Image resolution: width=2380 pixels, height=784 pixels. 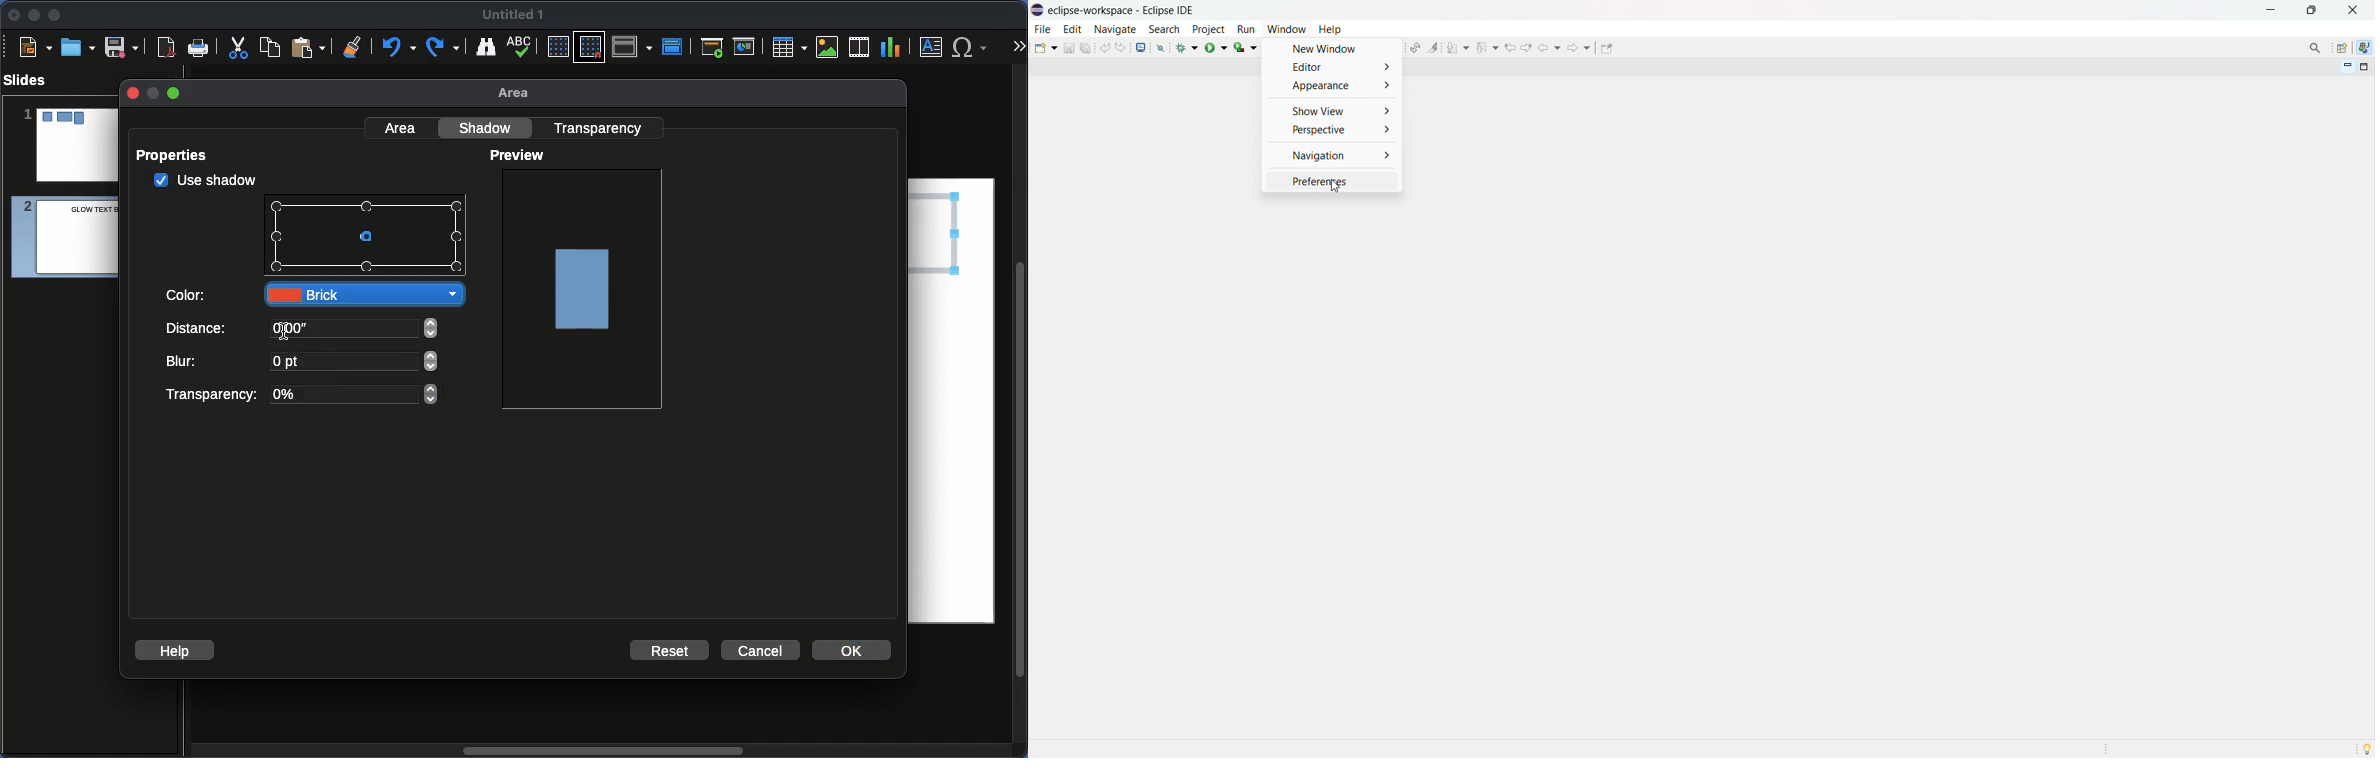 I want to click on cursor, so click(x=370, y=244).